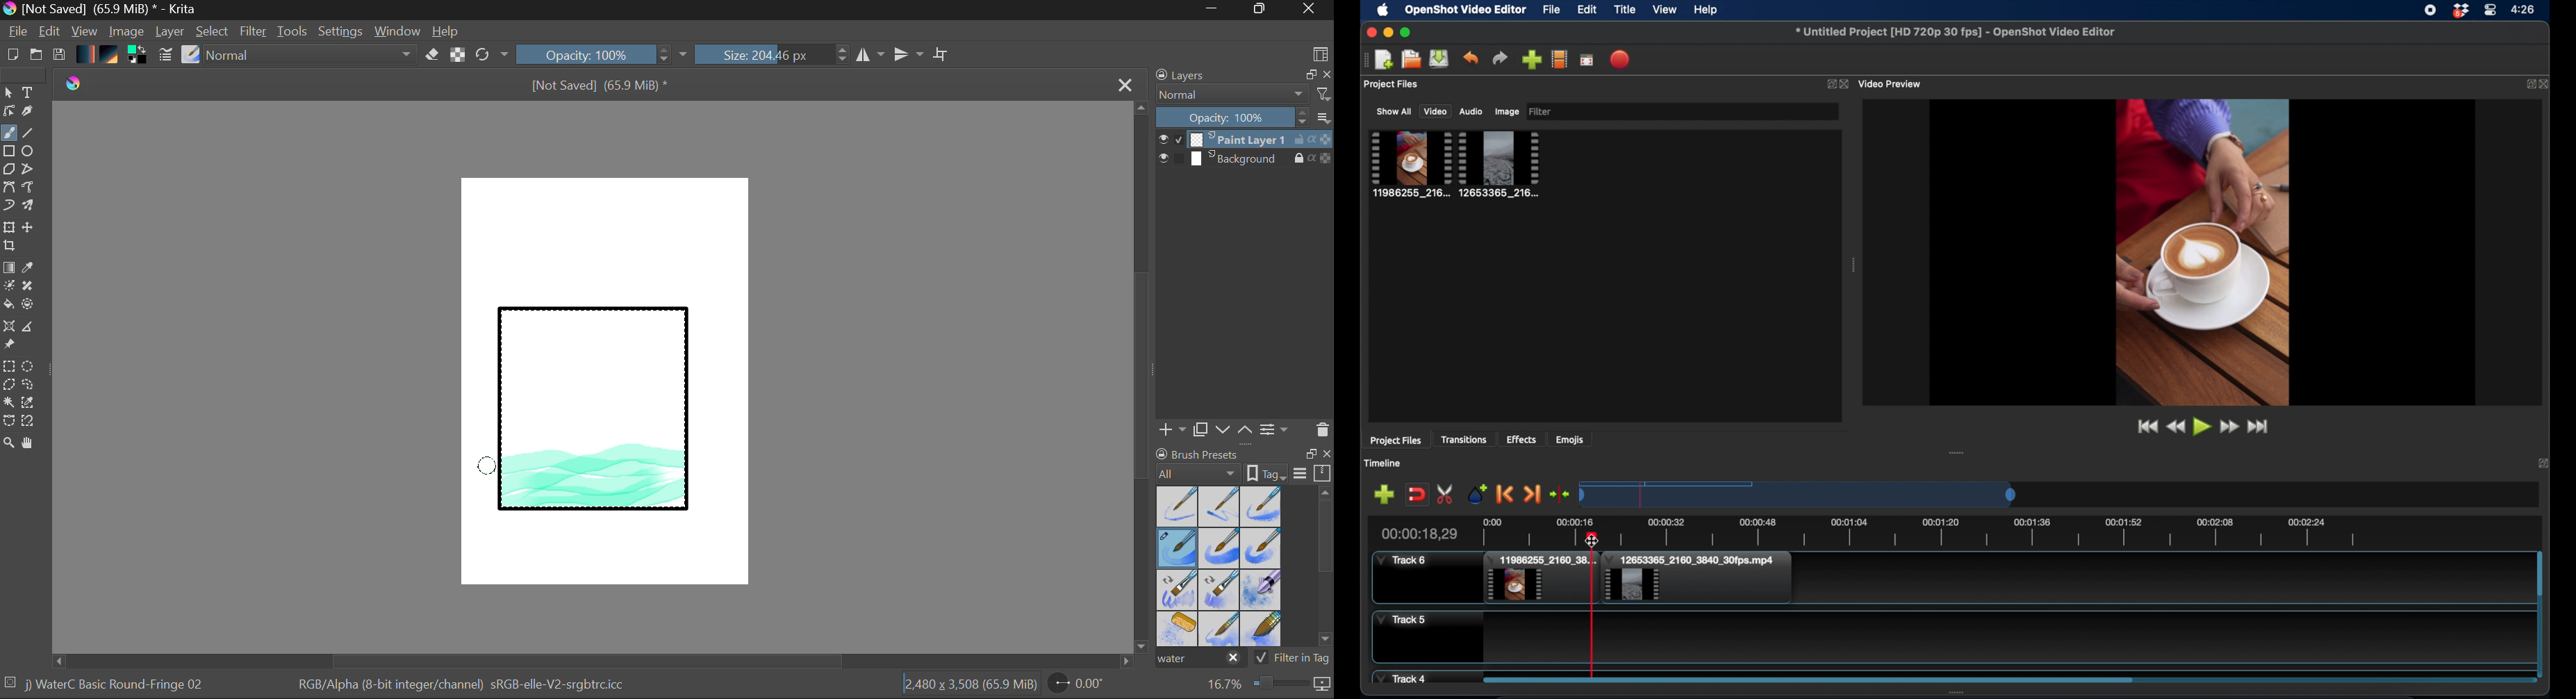  What do you see at coordinates (31, 368) in the screenshot?
I see `Elipses Selection tool` at bounding box center [31, 368].